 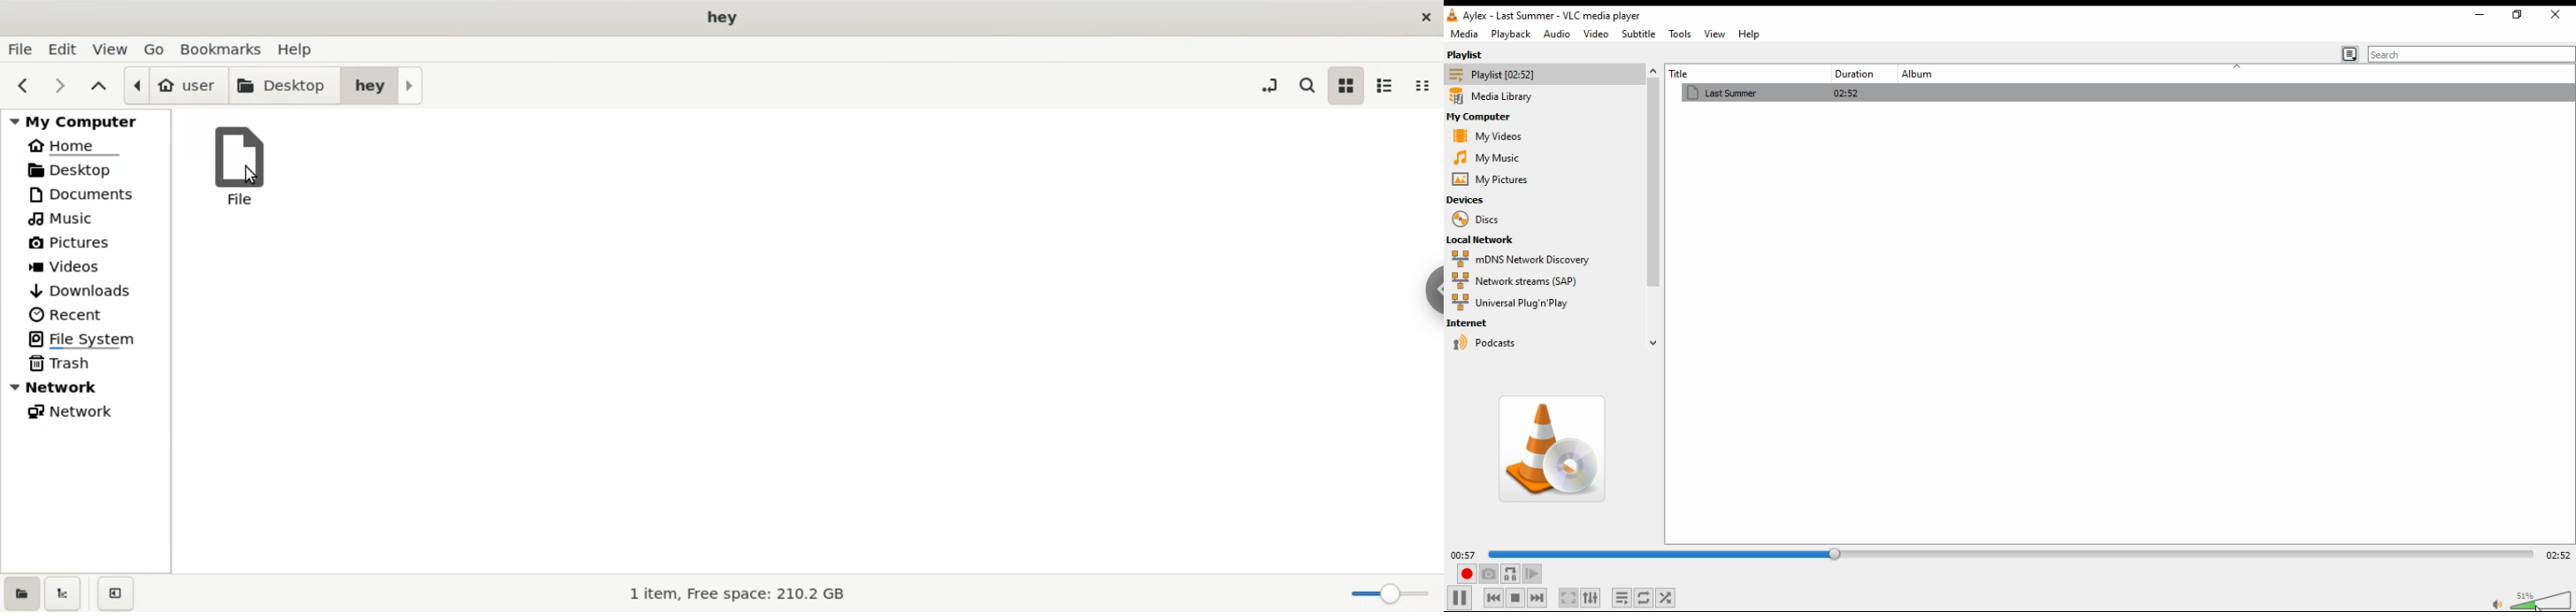 What do you see at coordinates (1852, 73) in the screenshot?
I see `duration` at bounding box center [1852, 73].